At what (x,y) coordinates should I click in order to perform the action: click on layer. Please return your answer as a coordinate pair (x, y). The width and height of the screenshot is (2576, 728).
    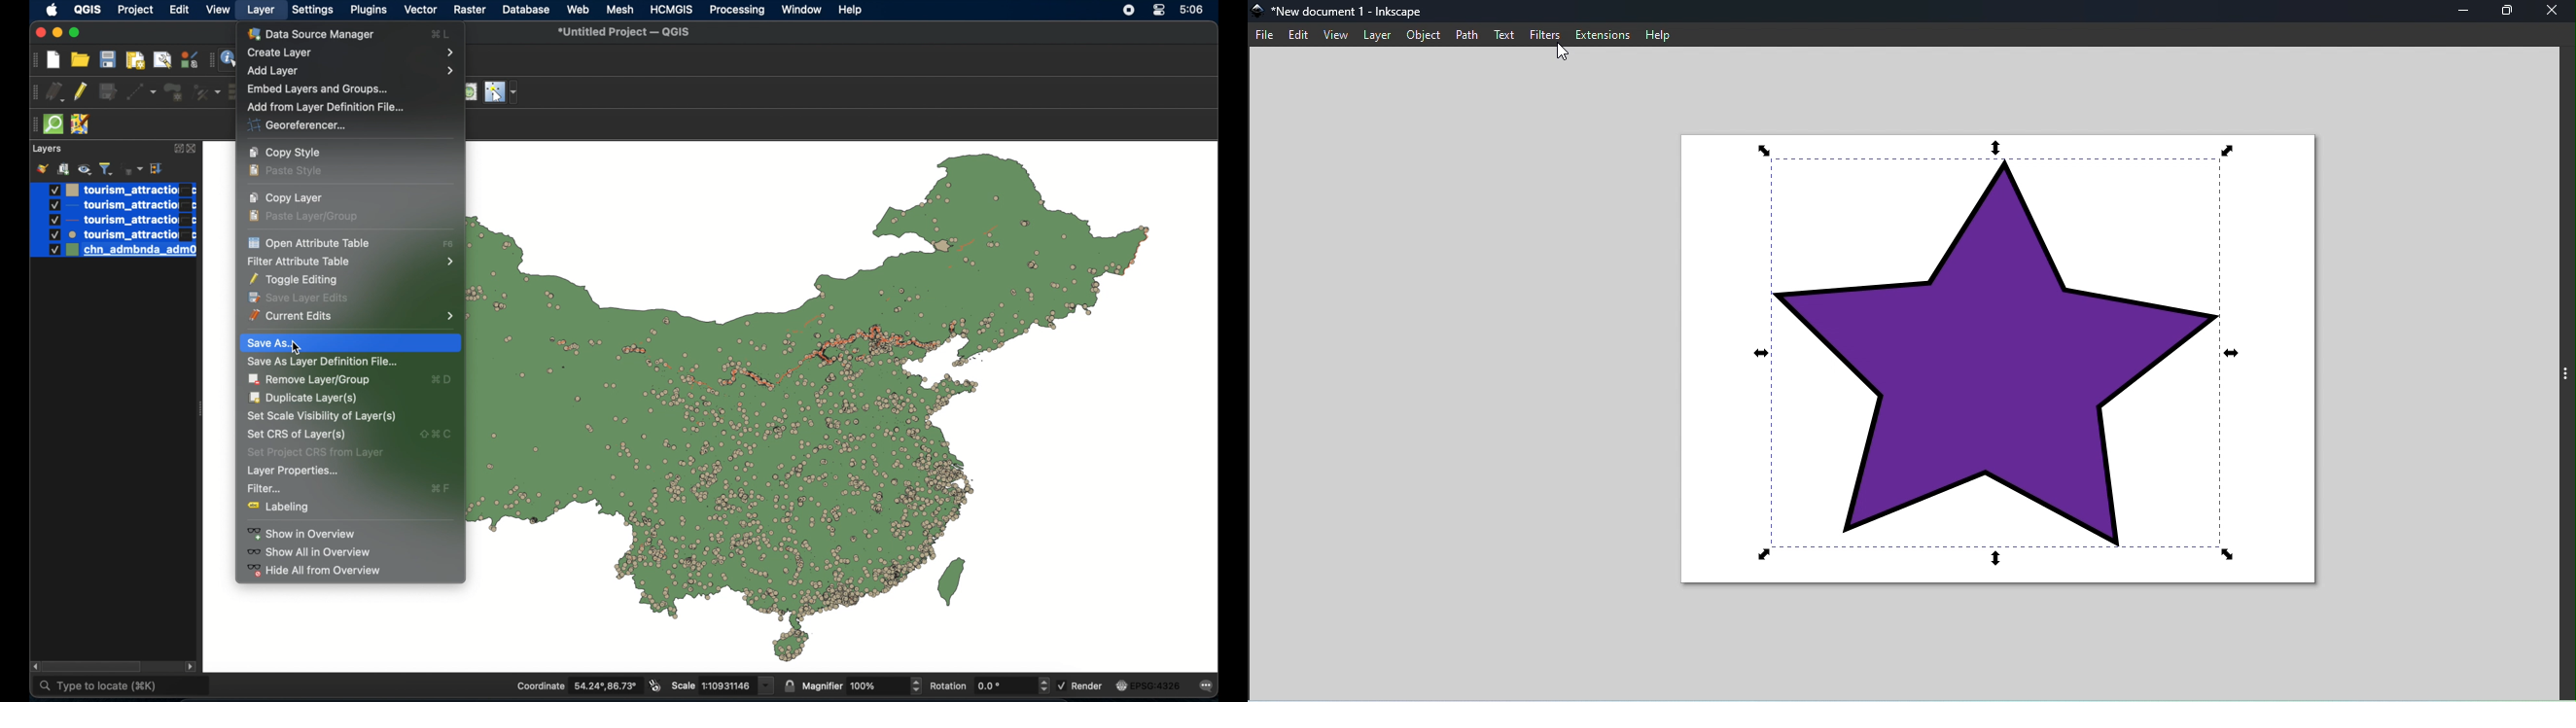
    Looking at the image, I should click on (46, 150).